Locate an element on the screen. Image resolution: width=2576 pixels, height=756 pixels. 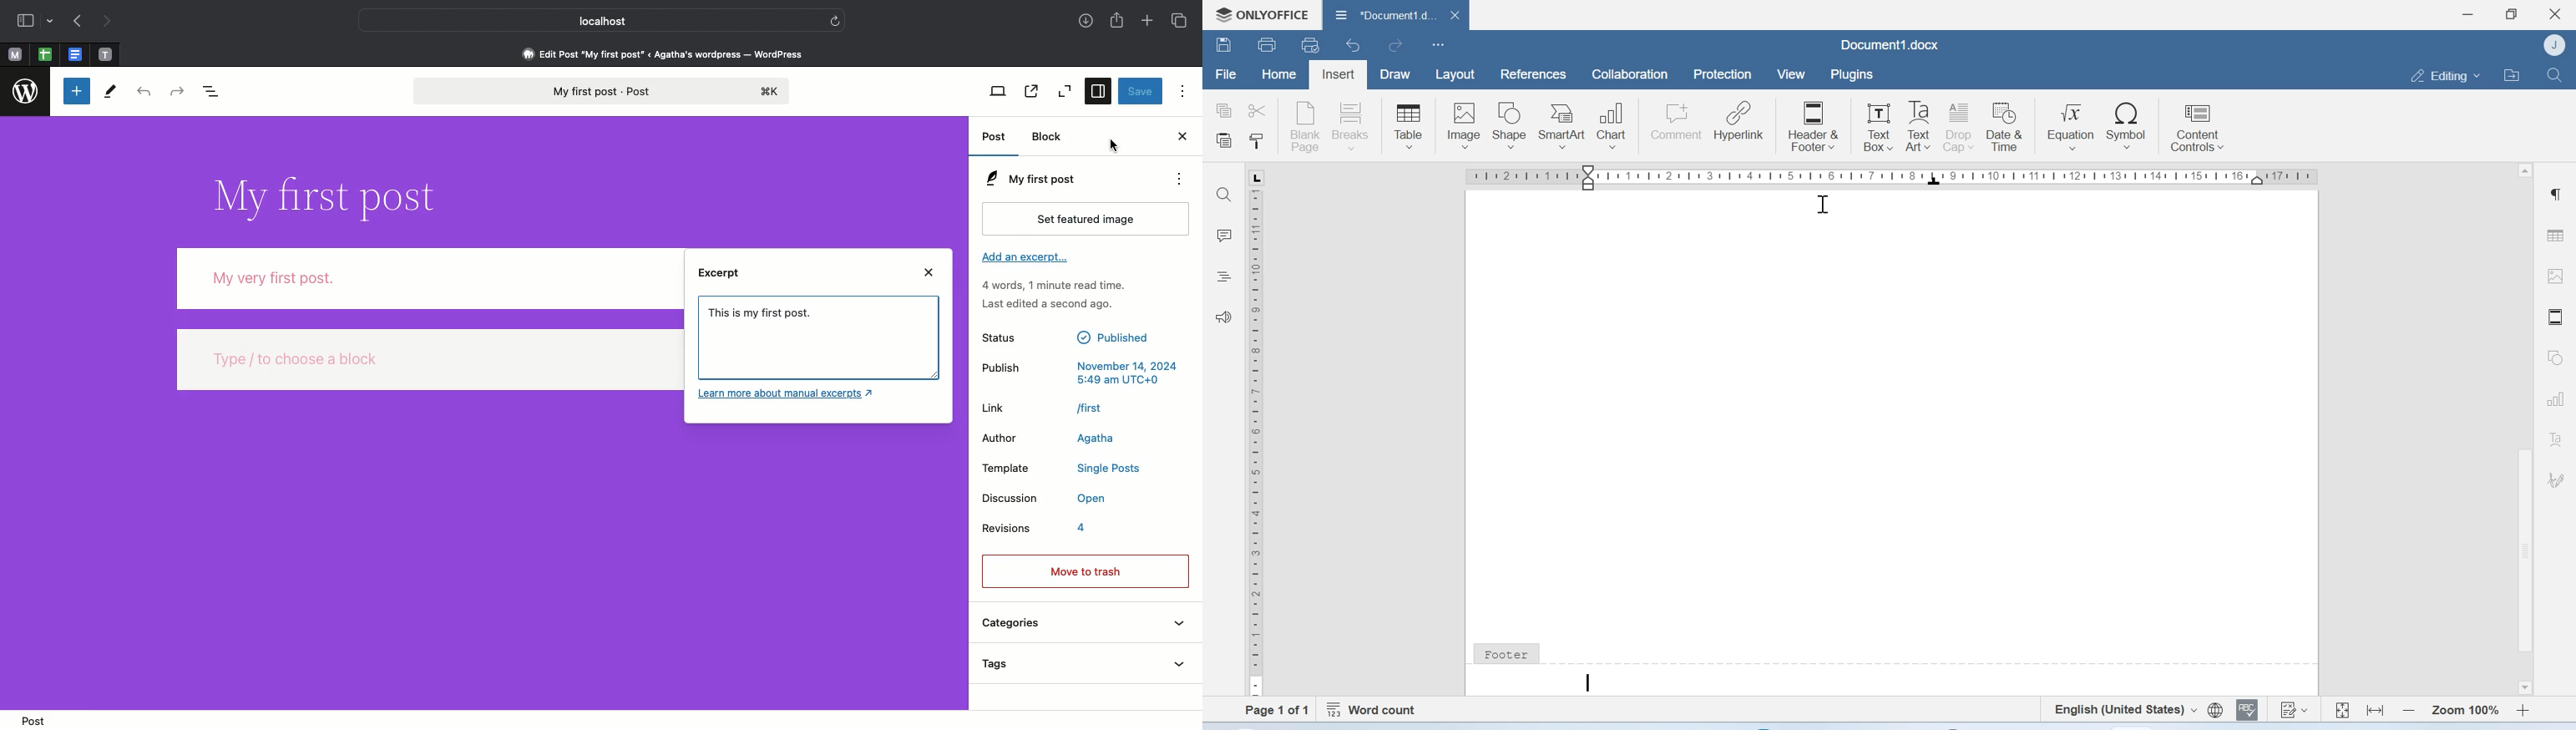
Edit Post "My first post” « Agatha's wordpress — WordPress is located at coordinates (668, 53).